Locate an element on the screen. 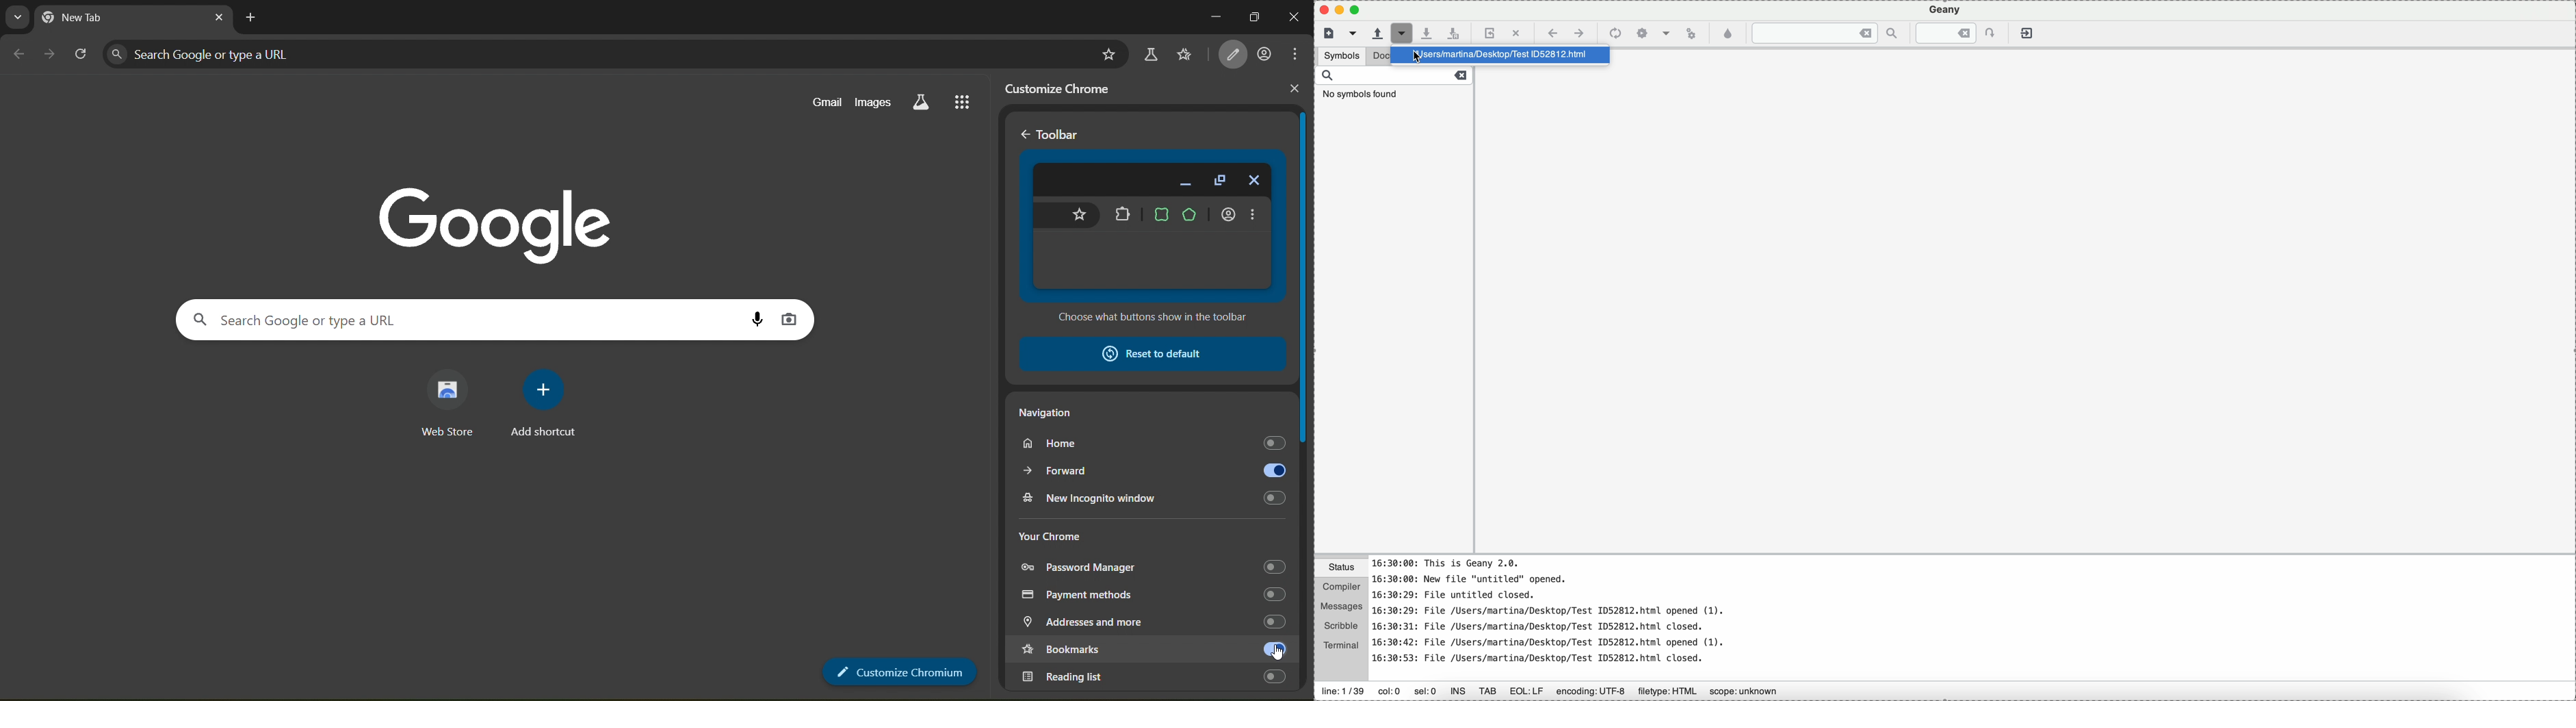  add shortcut is located at coordinates (549, 405).